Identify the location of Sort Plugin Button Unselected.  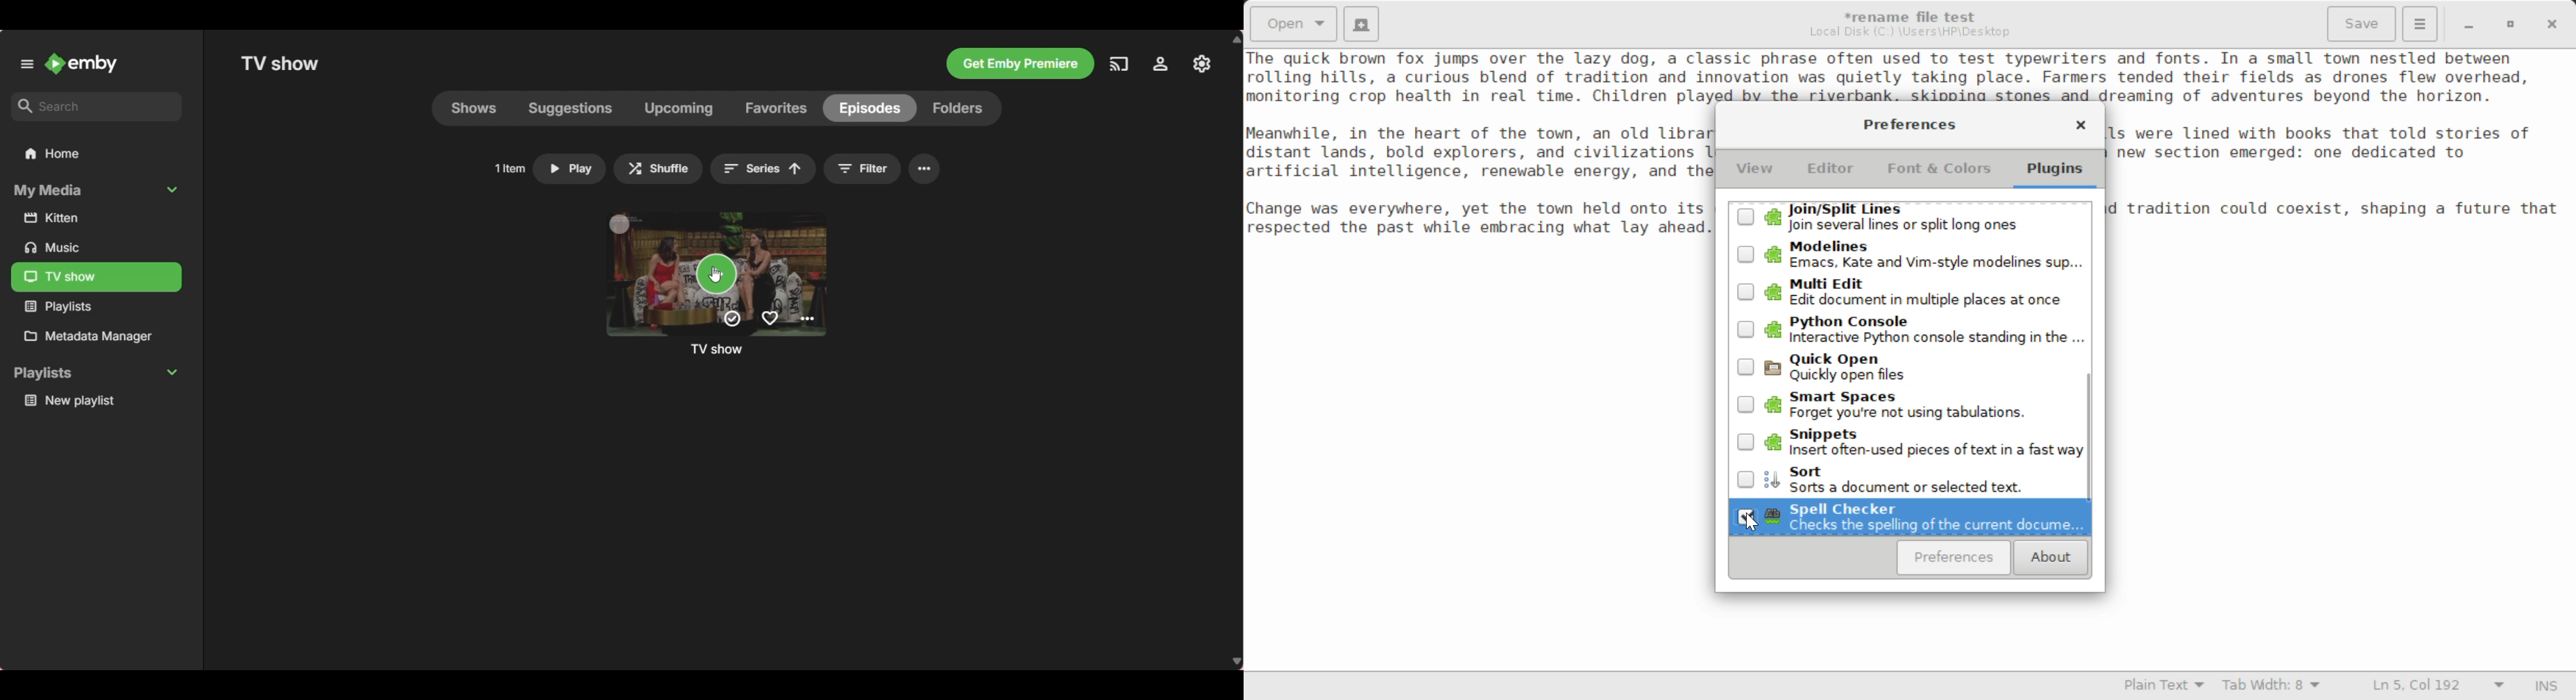
(1911, 478).